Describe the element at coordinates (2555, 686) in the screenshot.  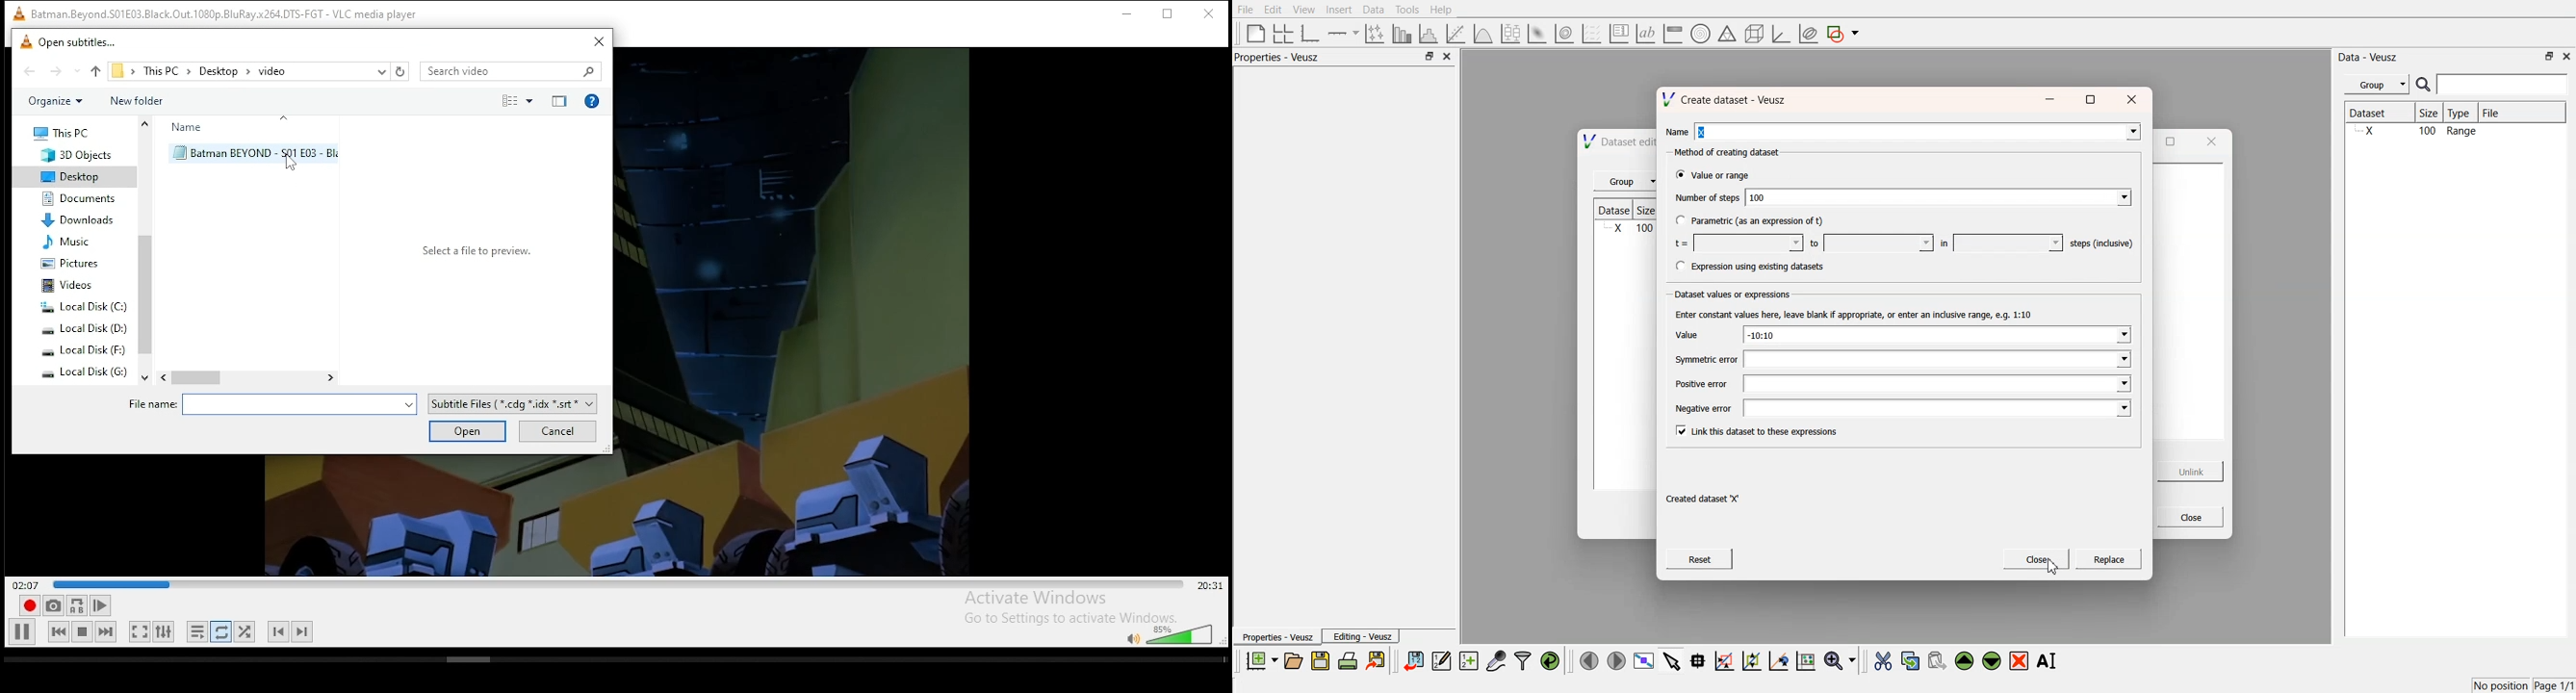
I see `Page 1/1` at that location.